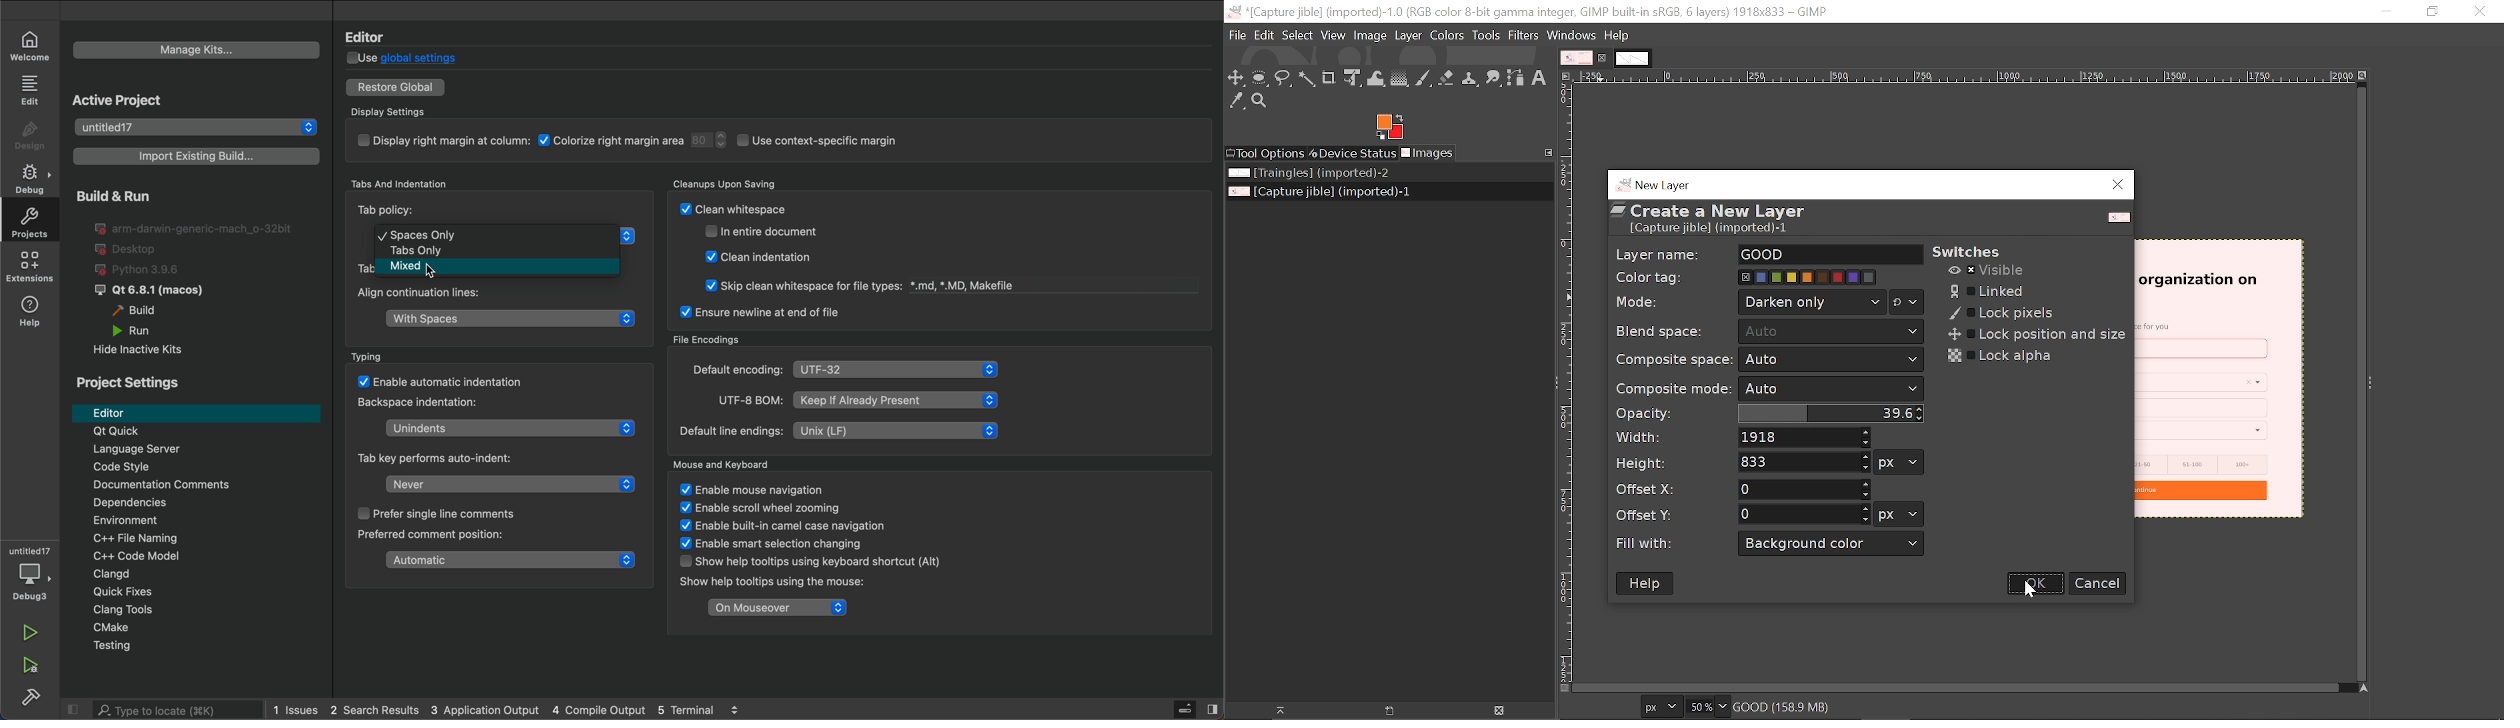  I want to click on , so click(432, 253).